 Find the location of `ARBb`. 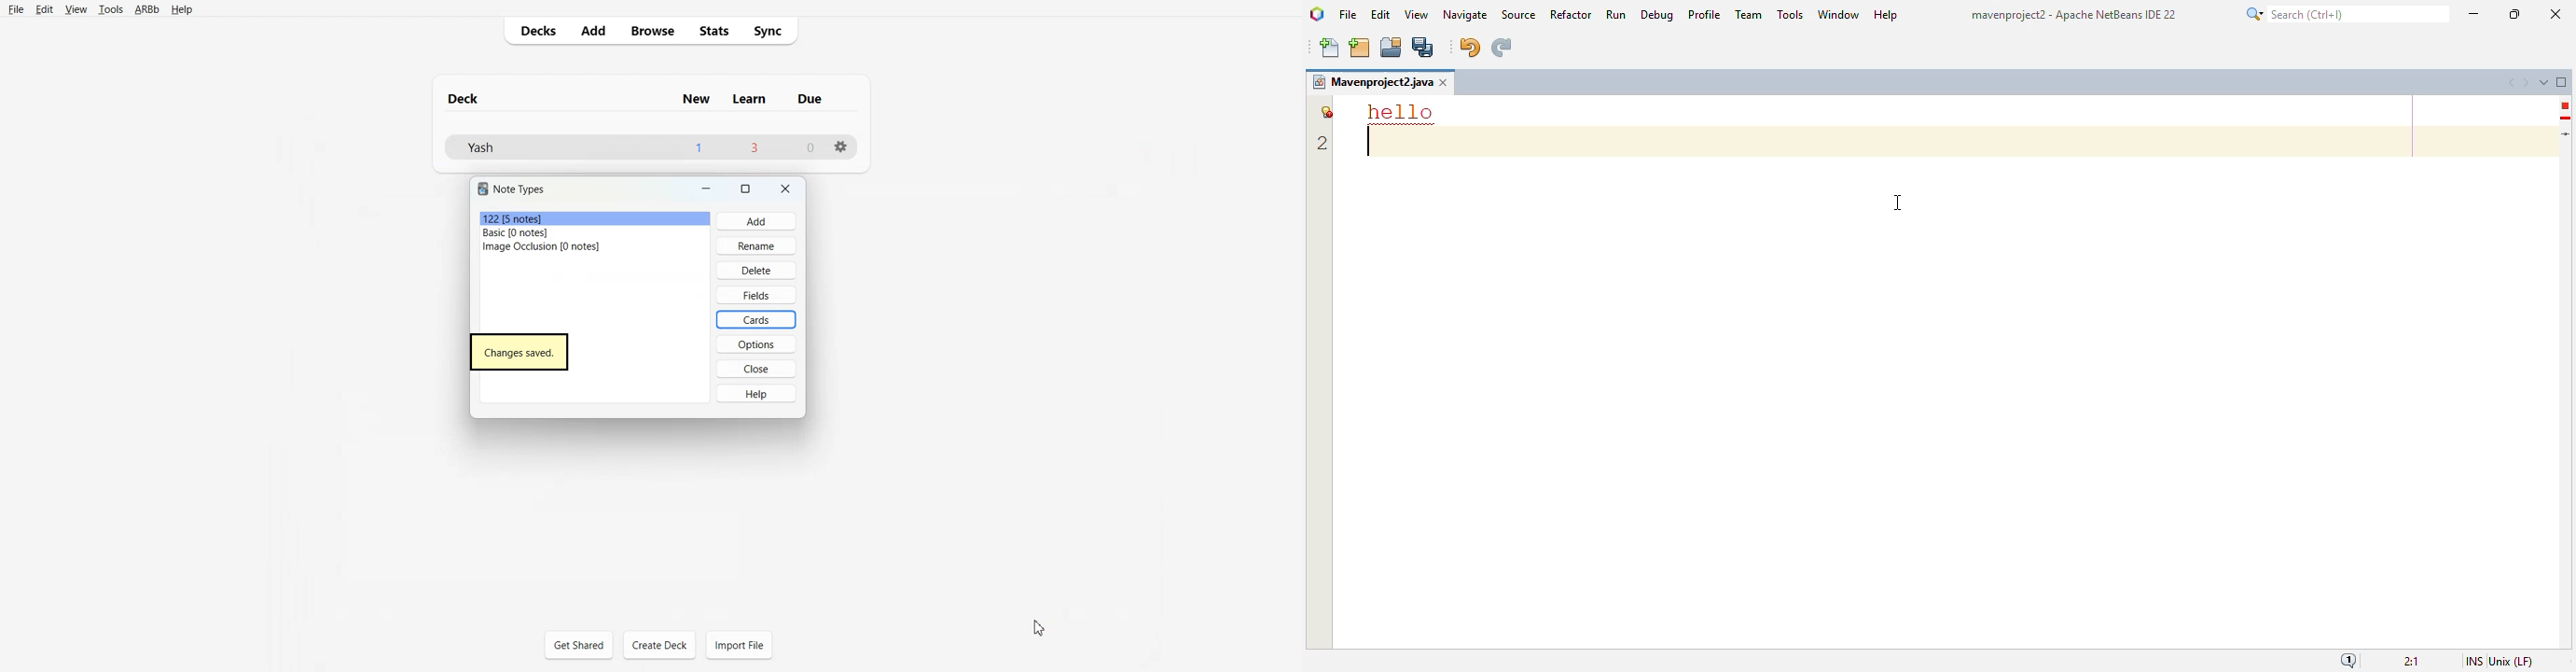

ARBb is located at coordinates (147, 10).